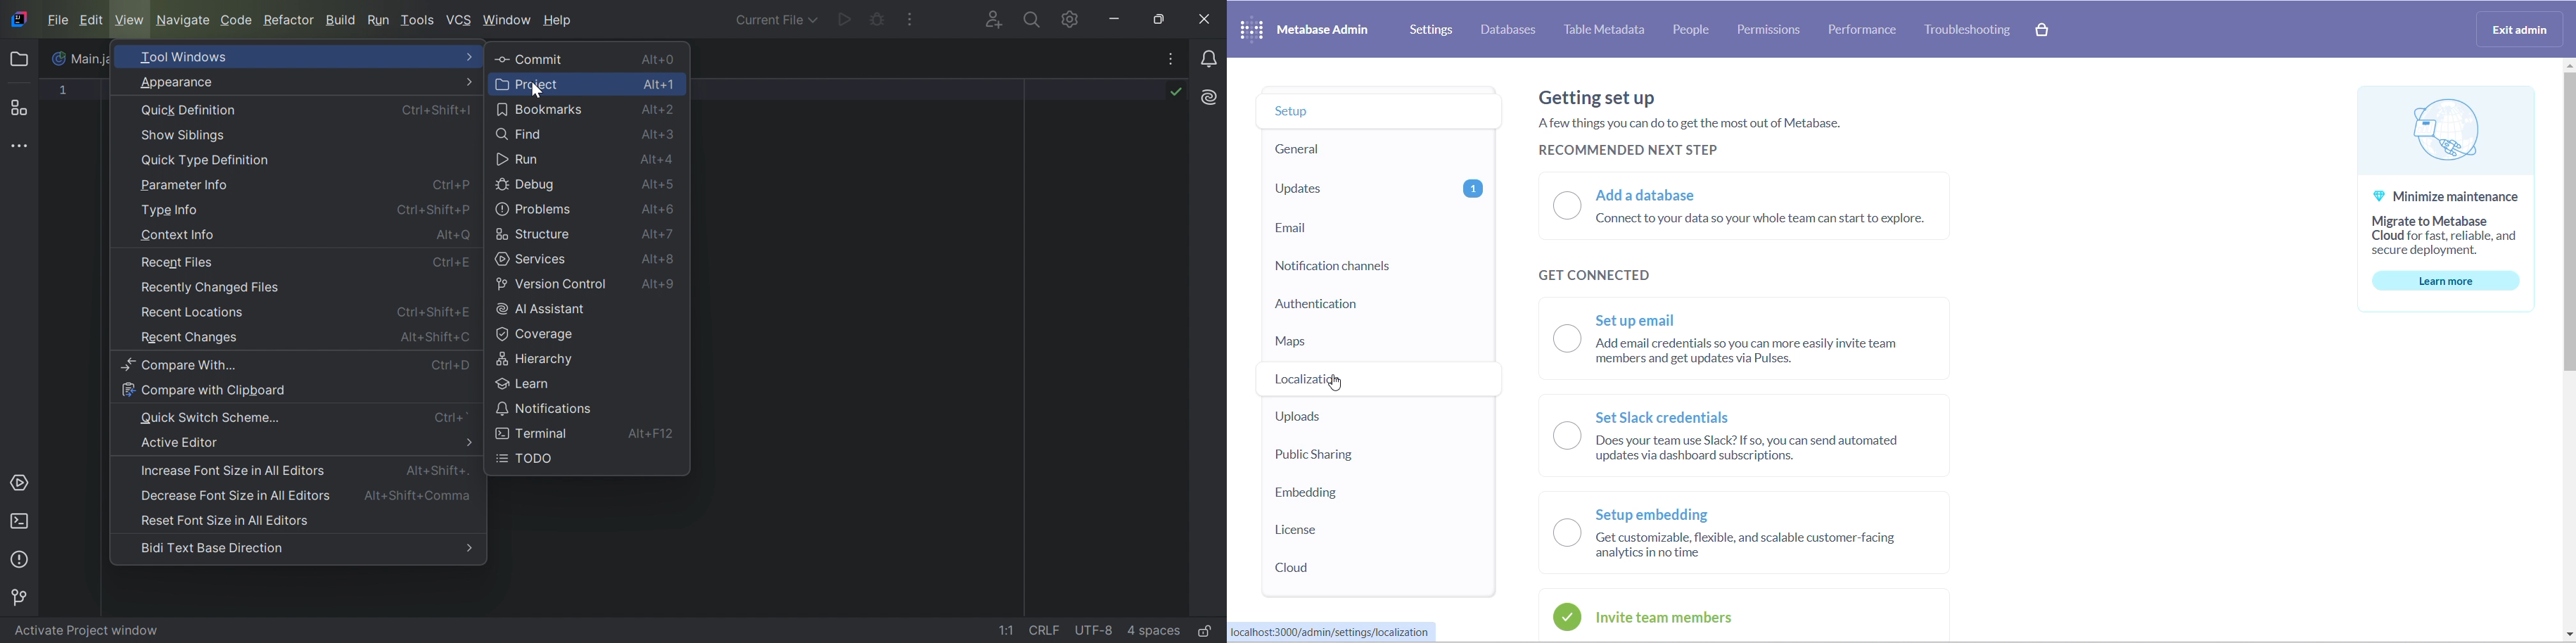 This screenshot has height=644, width=2576. What do you see at coordinates (1755, 343) in the screenshot?
I see `~ Set up email
{J Add email credentials so you can more easily invite team
members and get updates via Pulses.` at bounding box center [1755, 343].